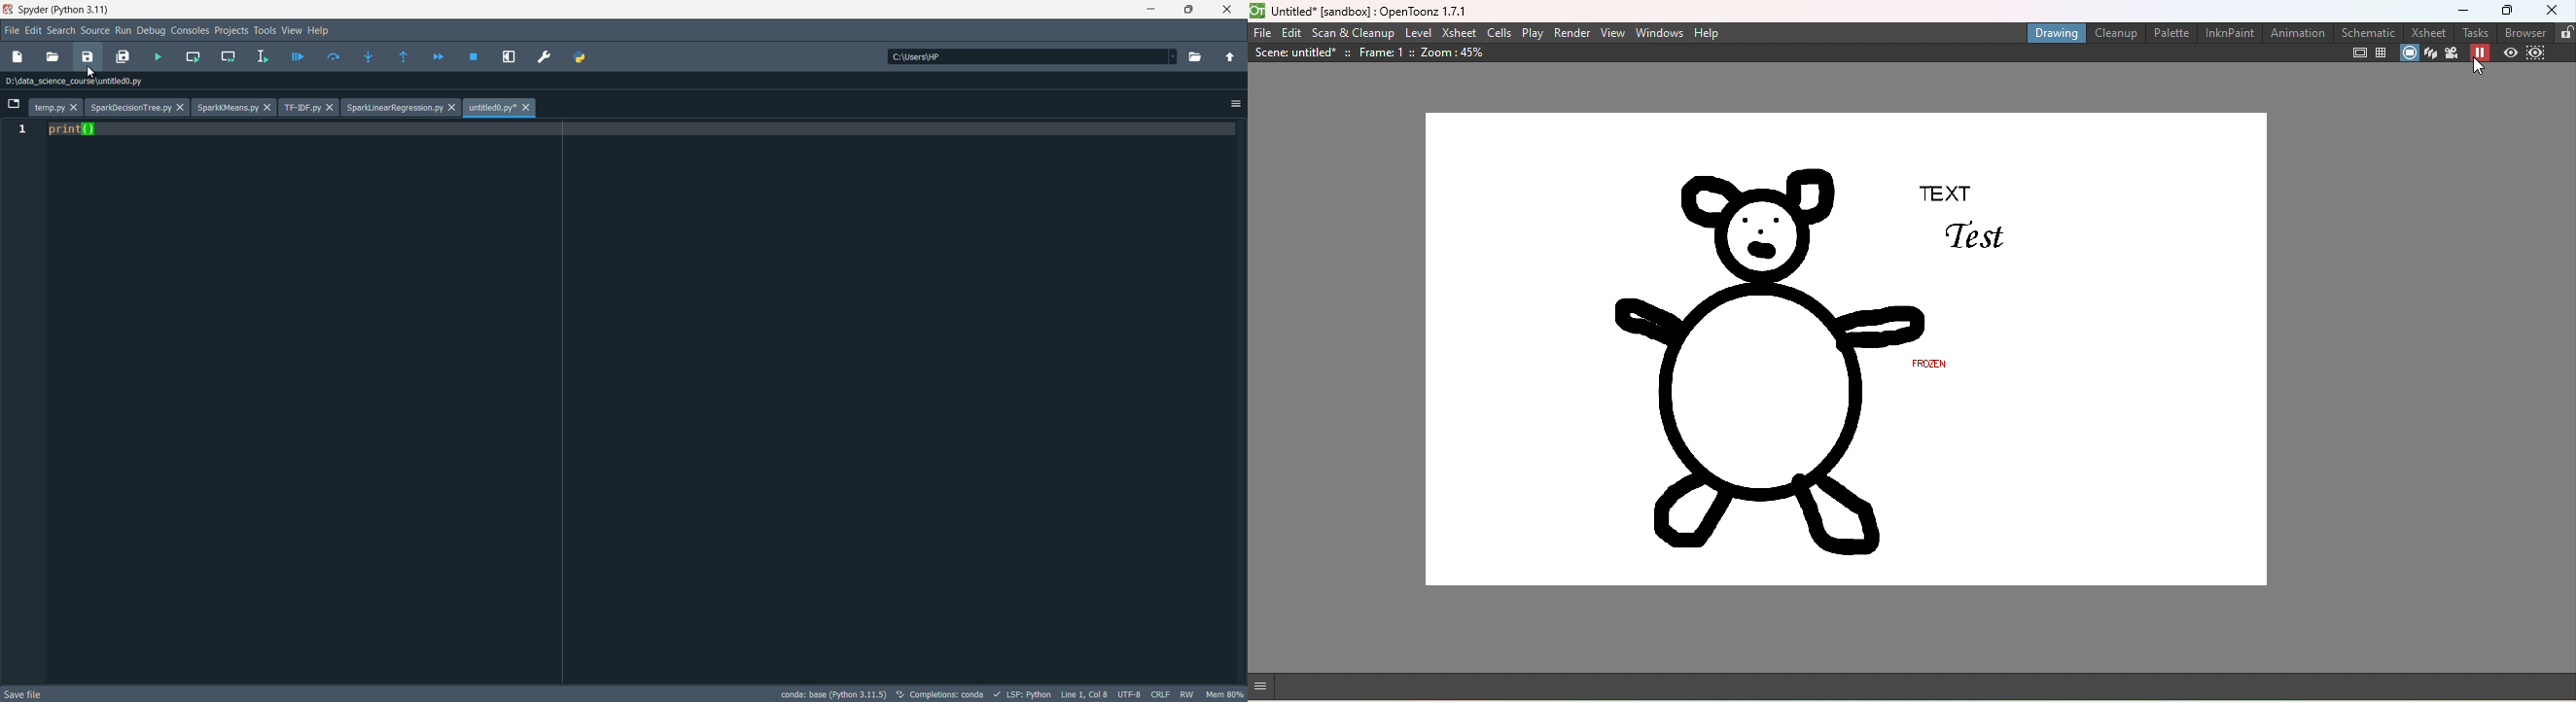 Image resolution: width=2576 pixels, height=728 pixels. Describe the element at coordinates (14, 32) in the screenshot. I see `File` at that location.